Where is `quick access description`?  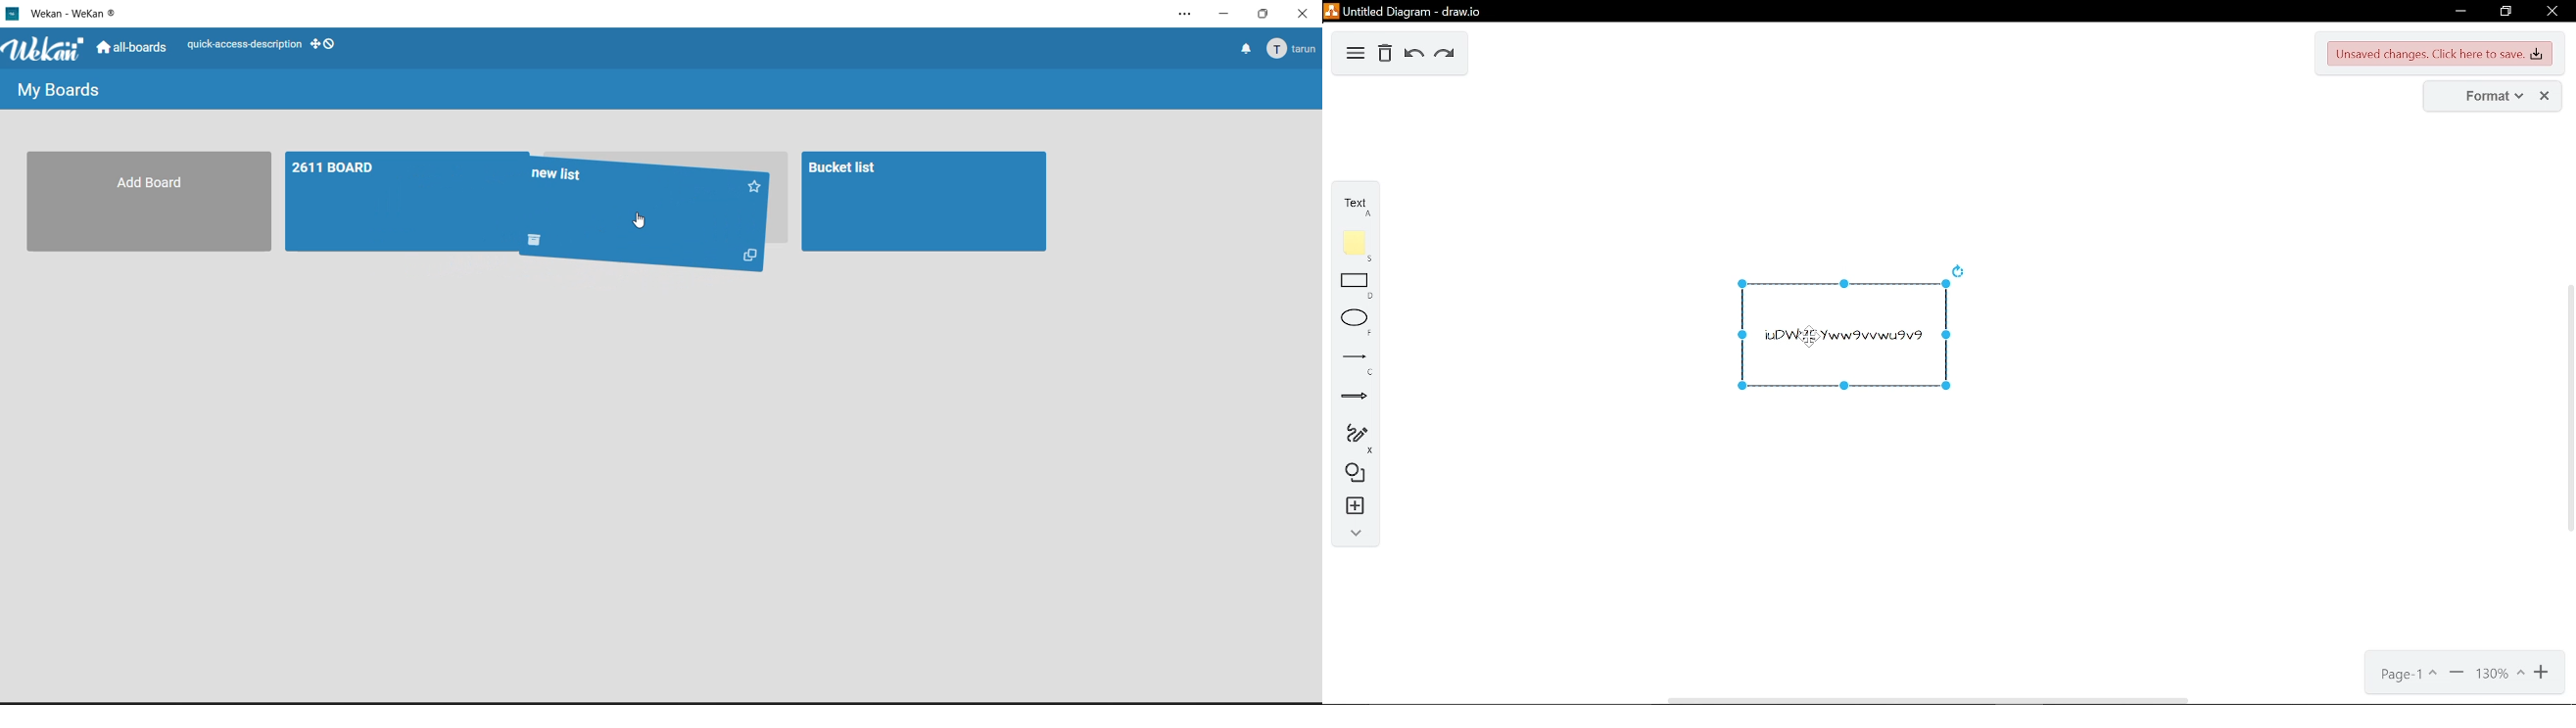
quick access description is located at coordinates (244, 47).